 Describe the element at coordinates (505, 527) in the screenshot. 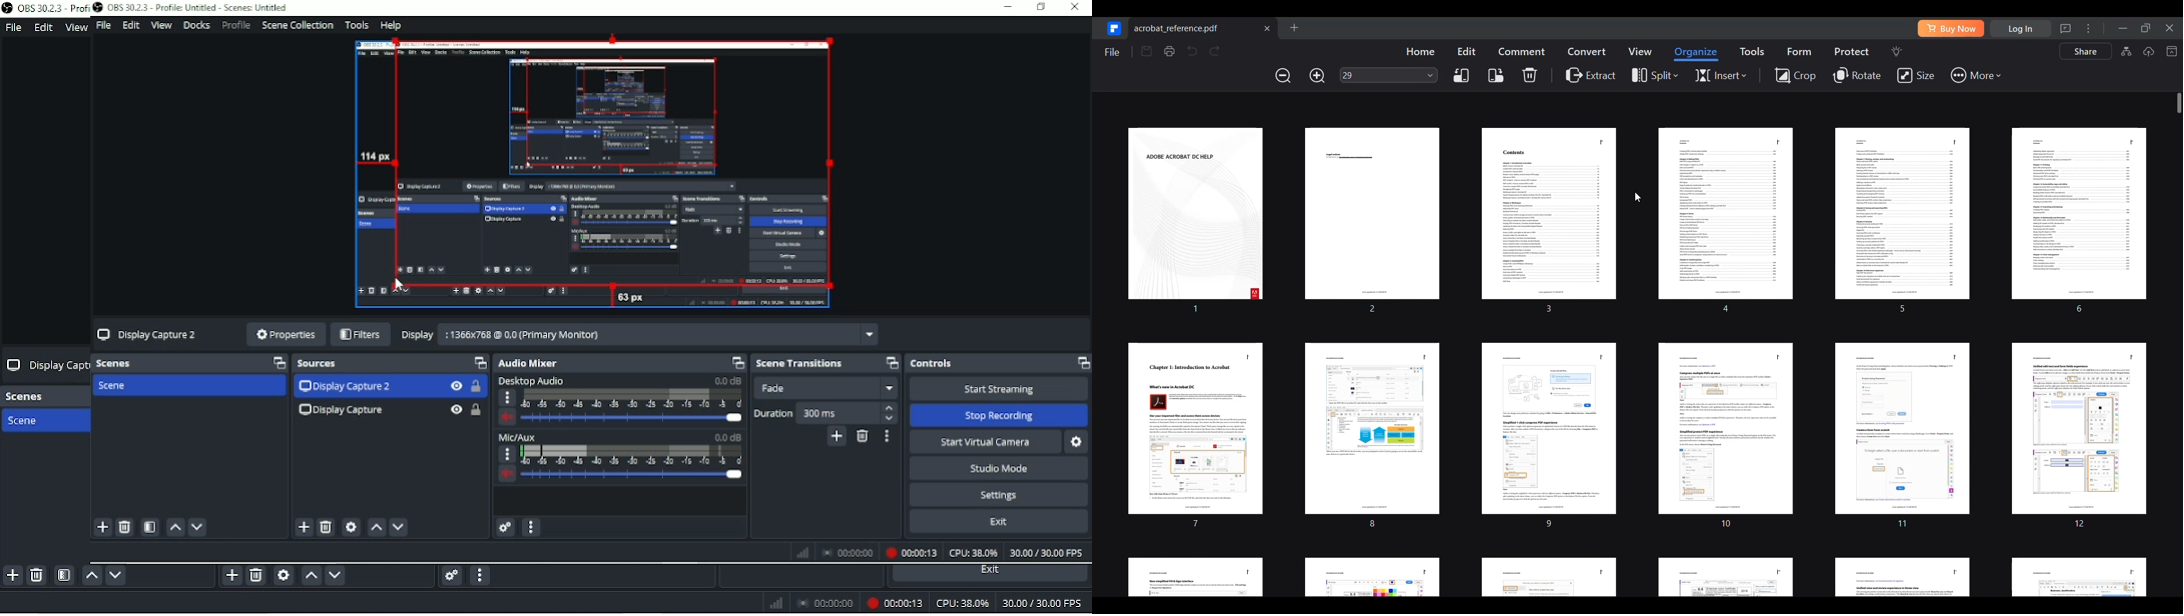

I see `settings` at that location.